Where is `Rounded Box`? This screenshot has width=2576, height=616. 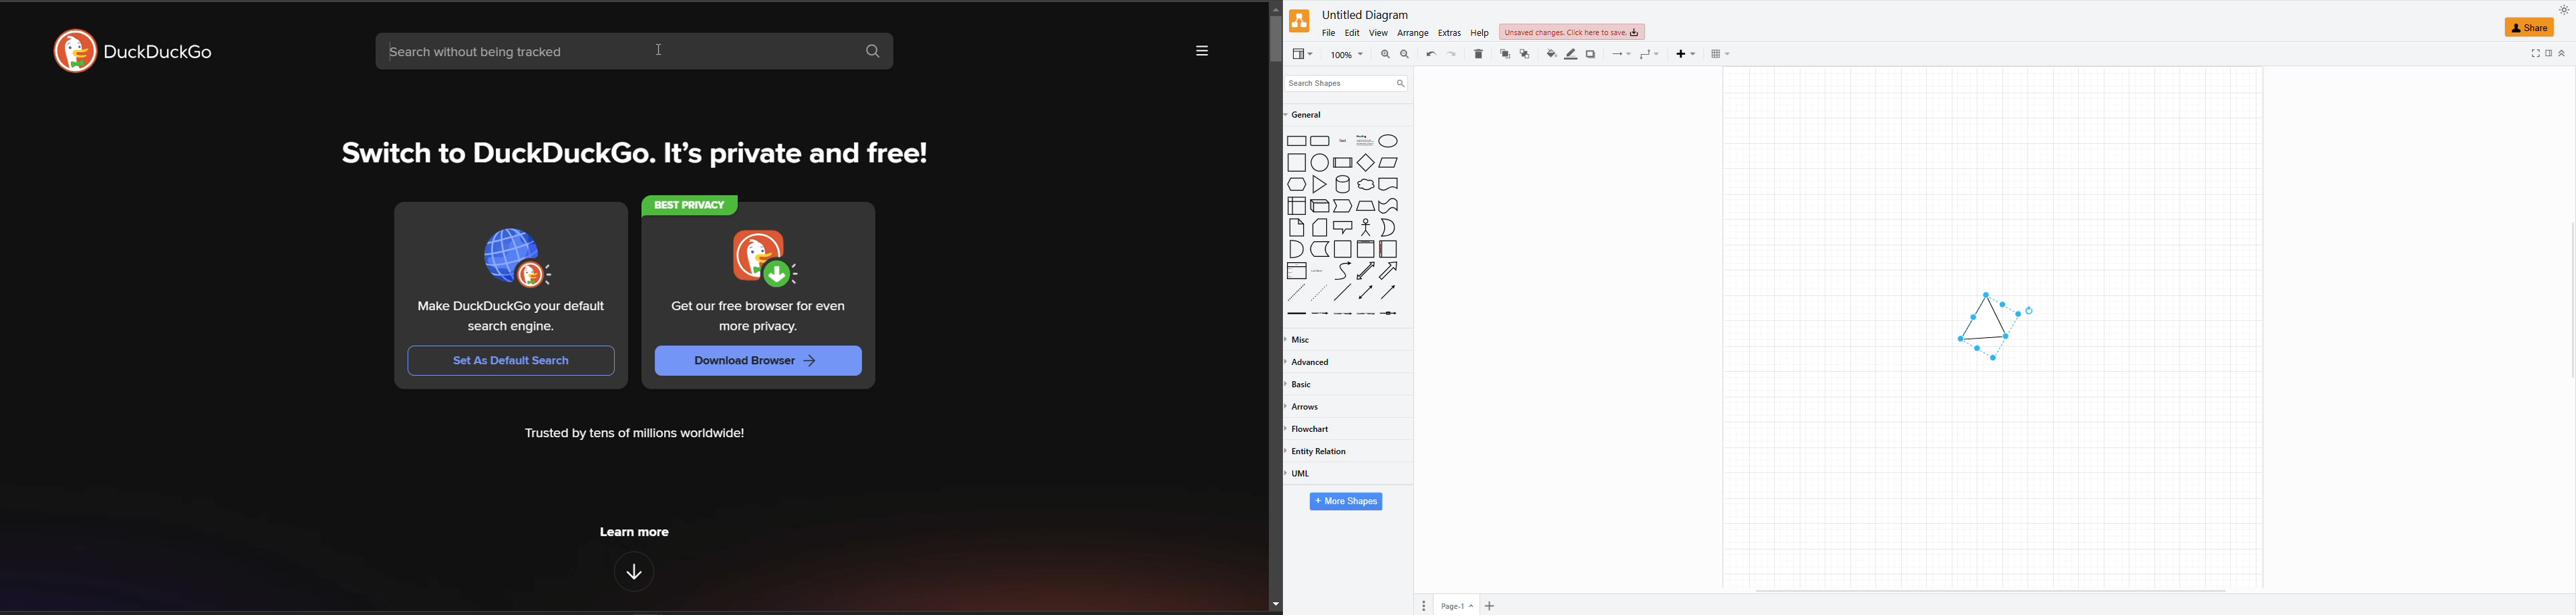 Rounded Box is located at coordinates (1321, 141).